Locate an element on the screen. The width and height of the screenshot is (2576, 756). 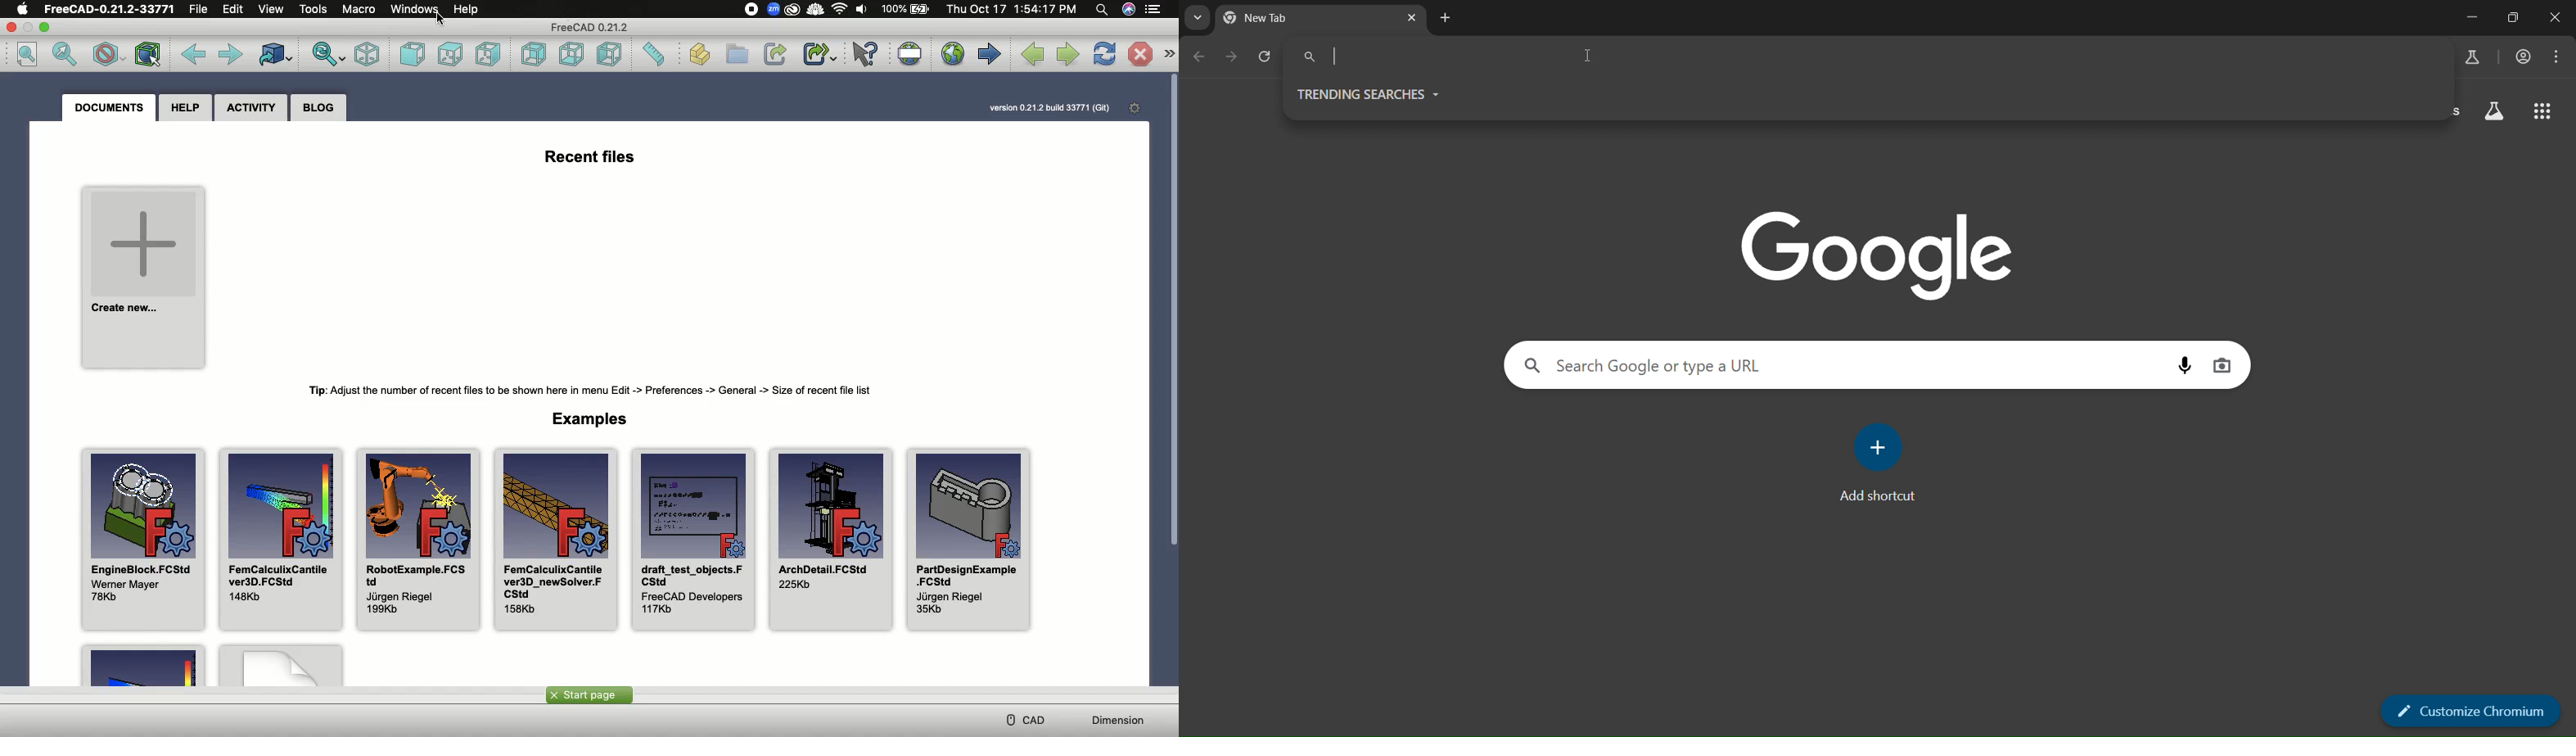
Open website is located at coordinates (952, 55).